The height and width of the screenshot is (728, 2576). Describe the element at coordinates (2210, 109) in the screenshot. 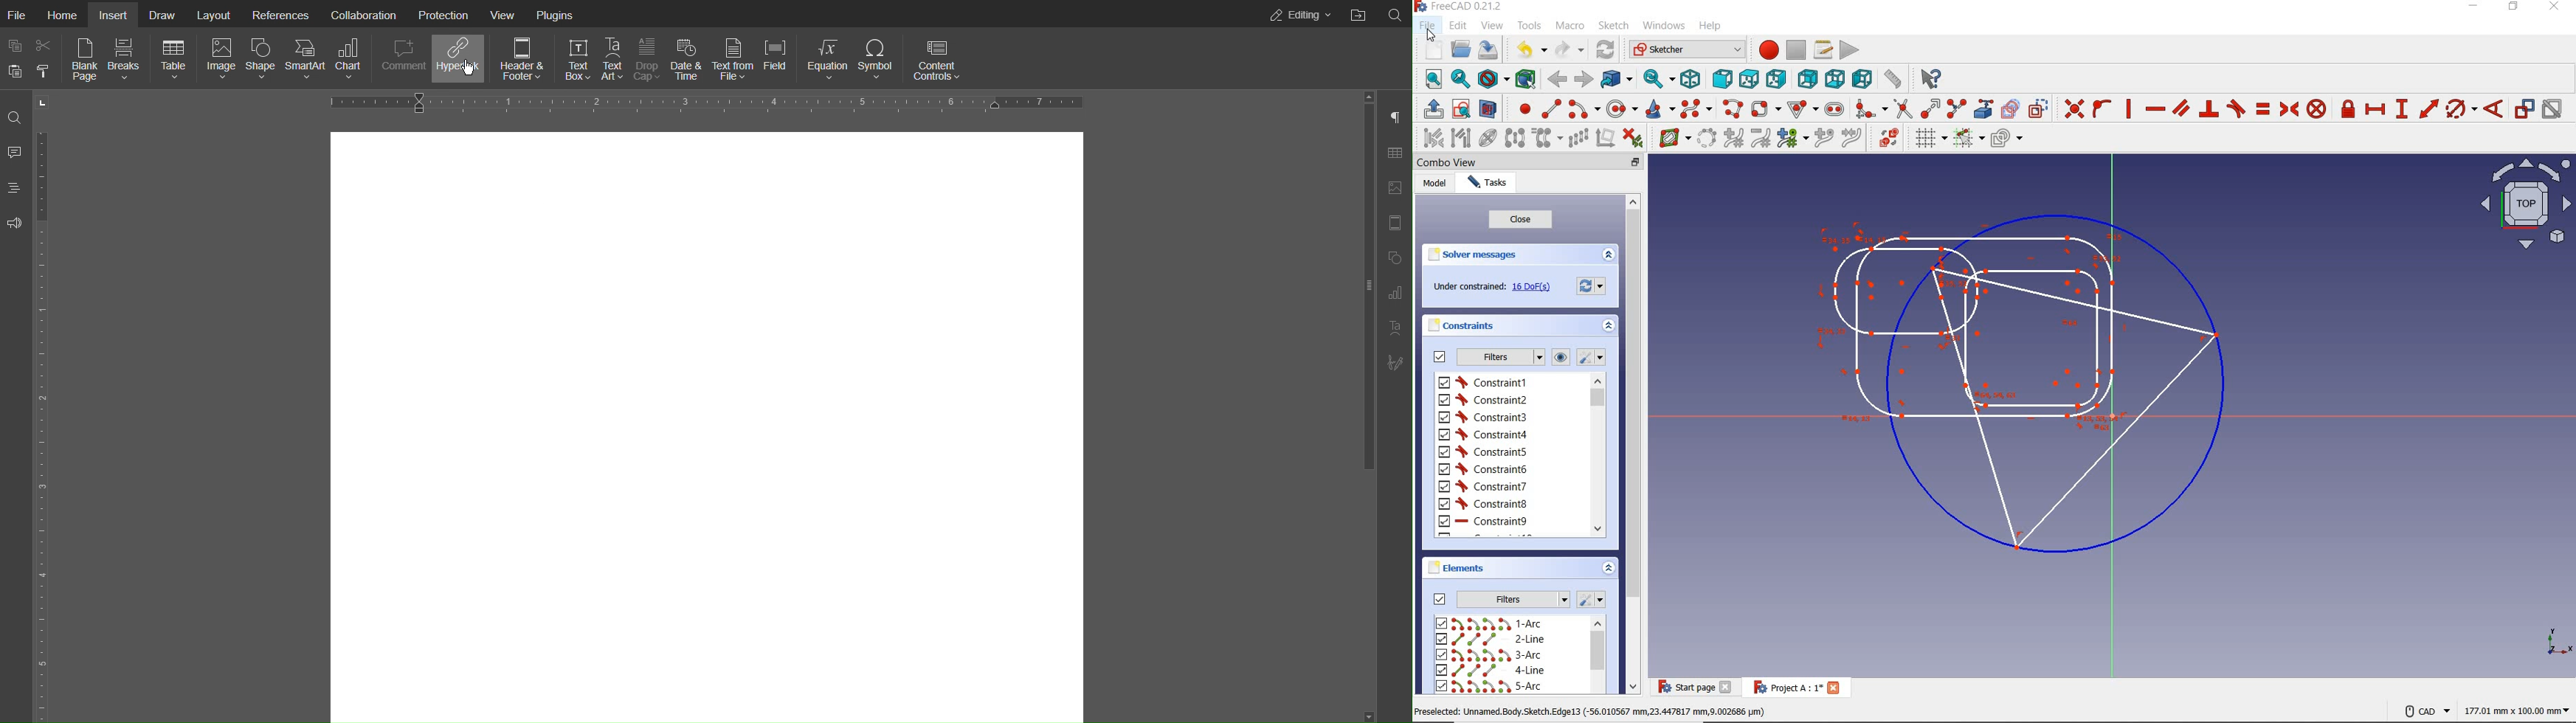

I see `constrain perpendicular` at that location.